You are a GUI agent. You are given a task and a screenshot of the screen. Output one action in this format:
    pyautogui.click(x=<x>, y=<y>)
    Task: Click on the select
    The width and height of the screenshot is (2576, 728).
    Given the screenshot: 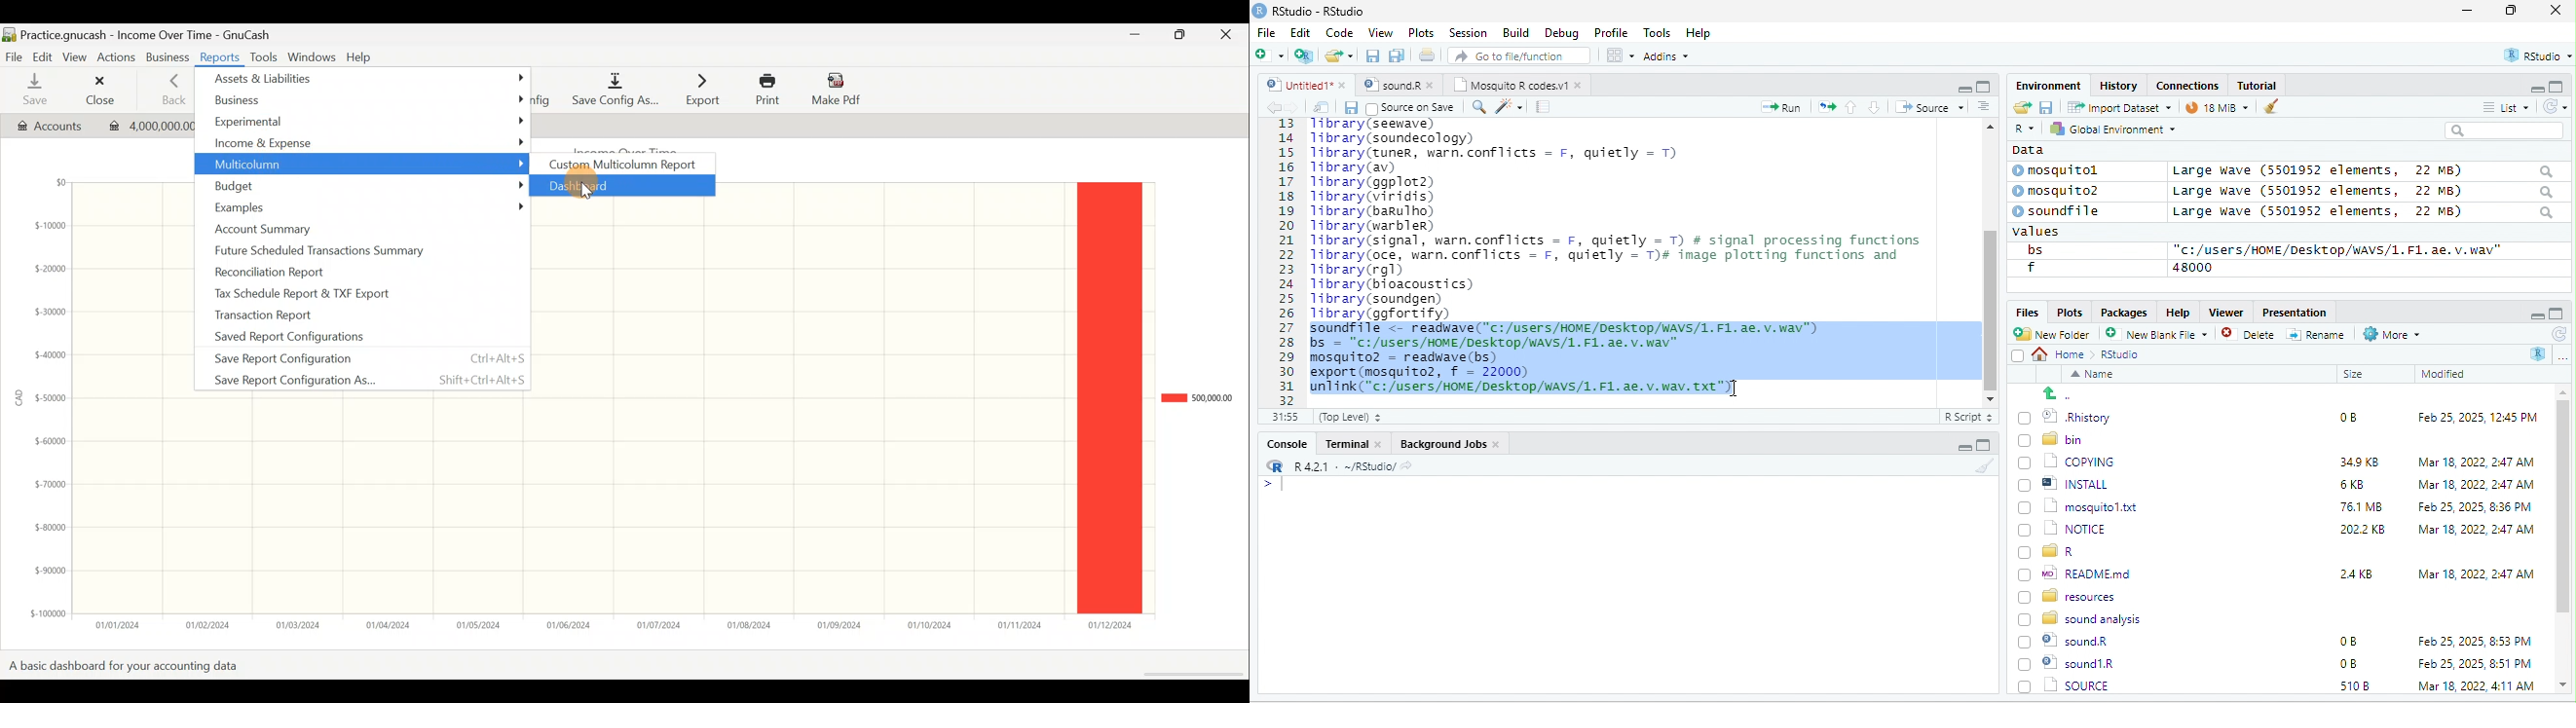 What is the action you would take?
    pyautogui.click(x=2020, y=359)
    